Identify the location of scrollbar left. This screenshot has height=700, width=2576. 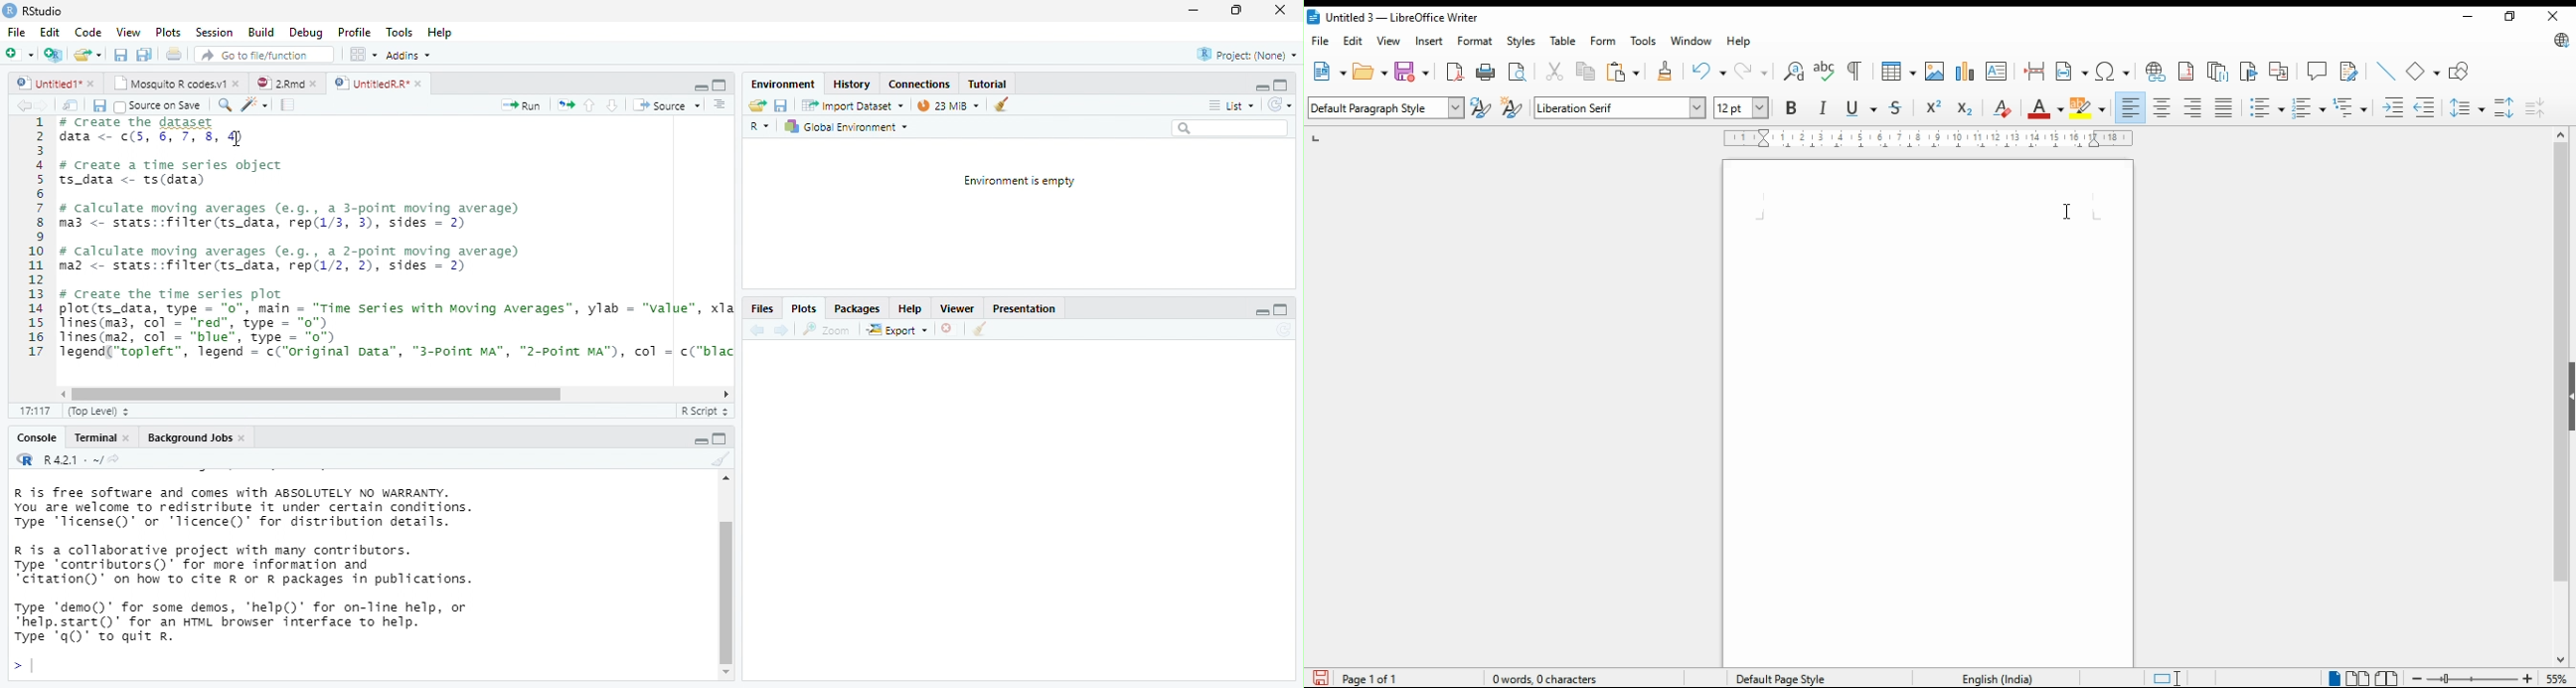
(60, 394).